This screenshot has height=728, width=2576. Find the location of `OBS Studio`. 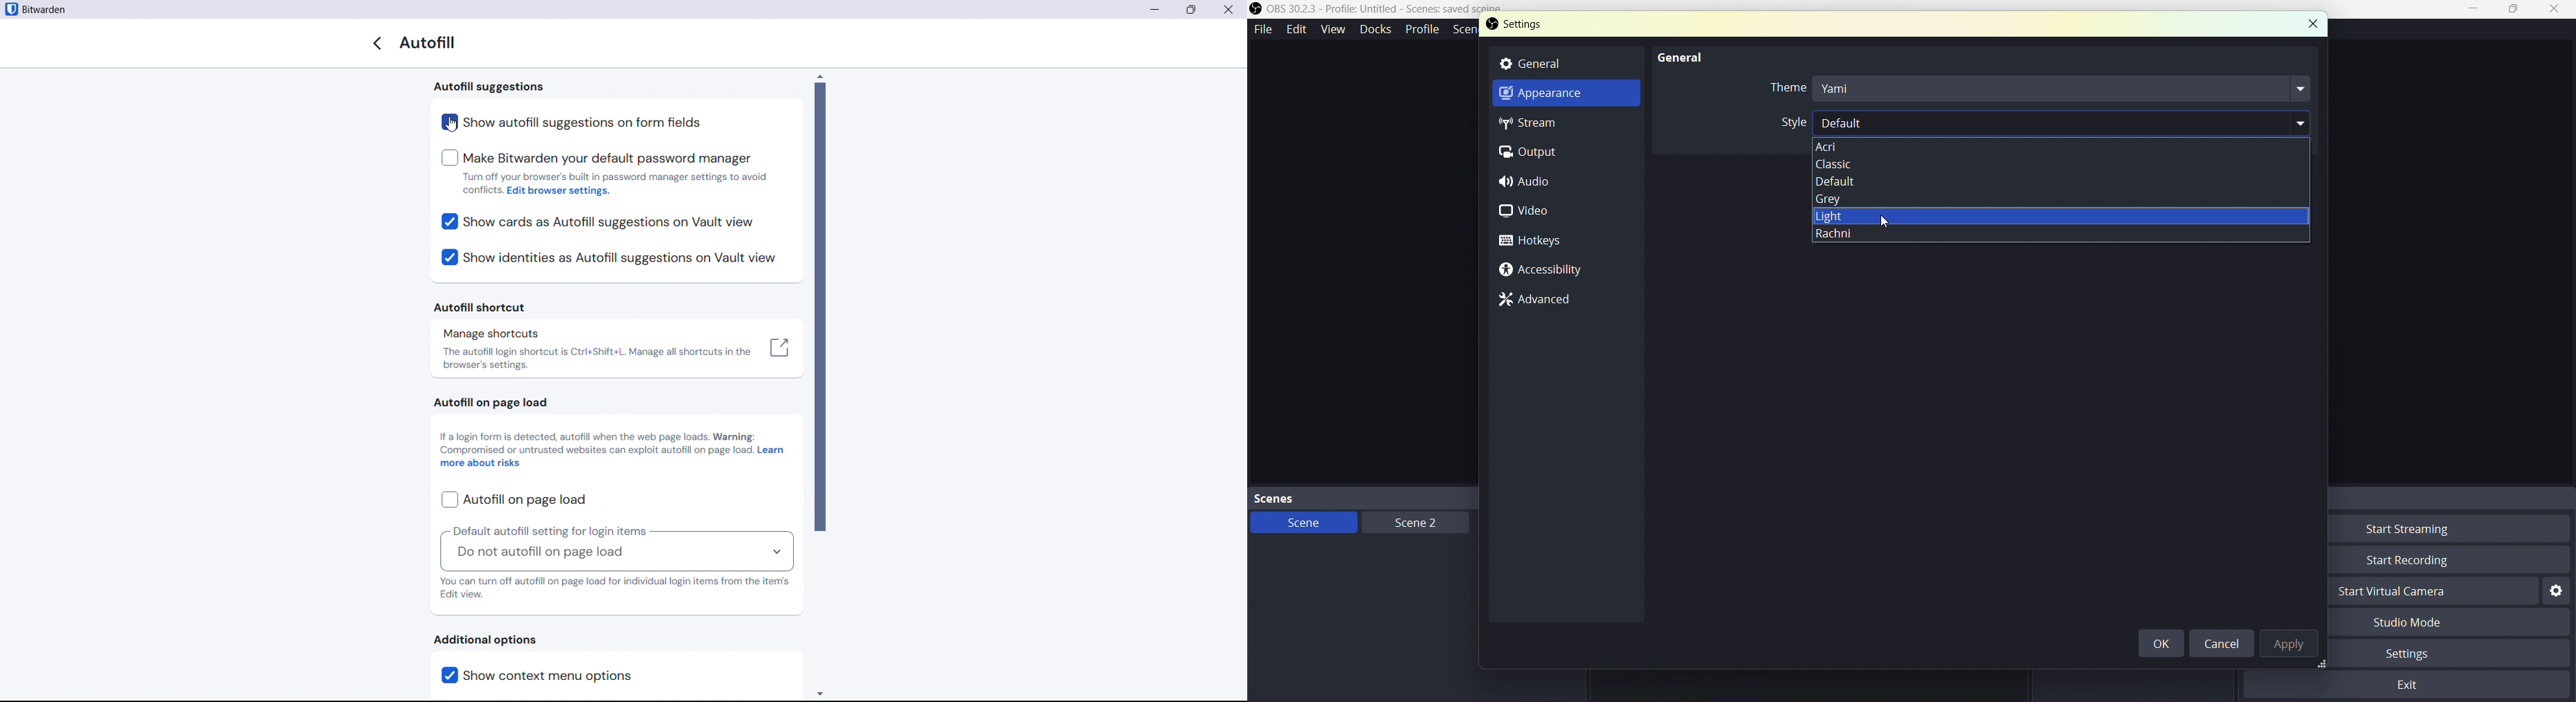

OBS Studio is located at coordinates (1388, 12).